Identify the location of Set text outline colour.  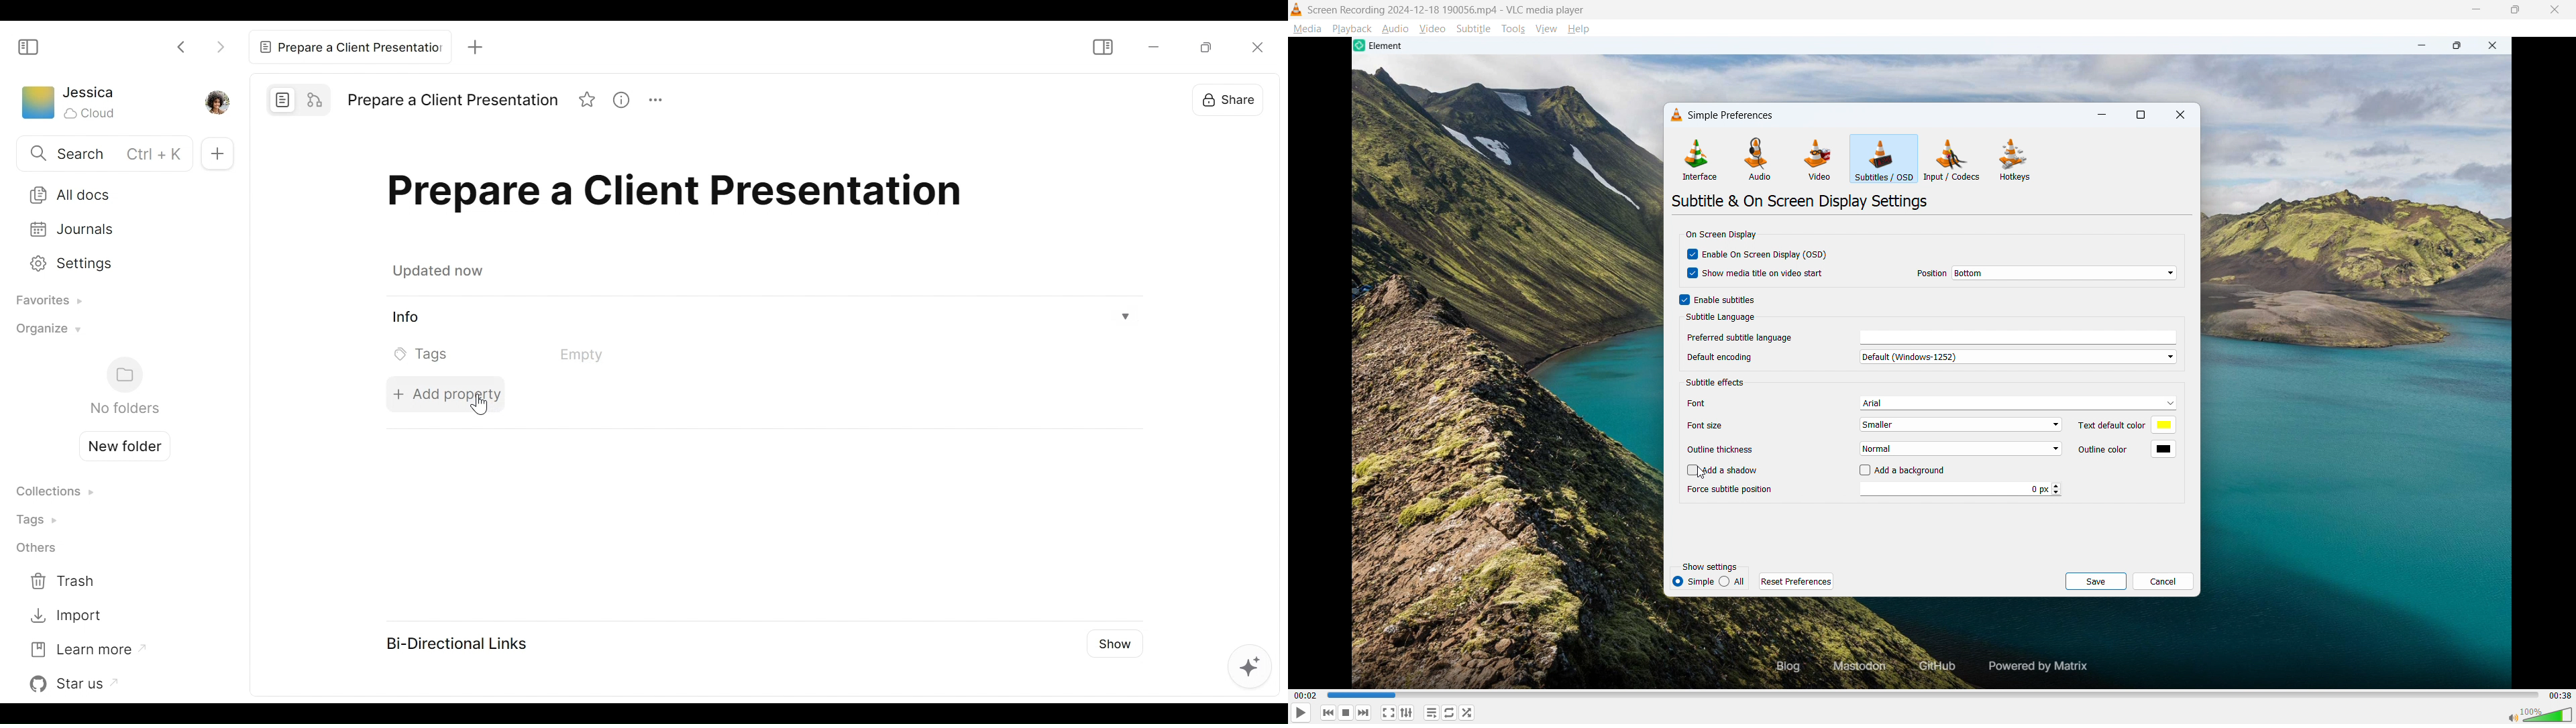
(2124, 448).